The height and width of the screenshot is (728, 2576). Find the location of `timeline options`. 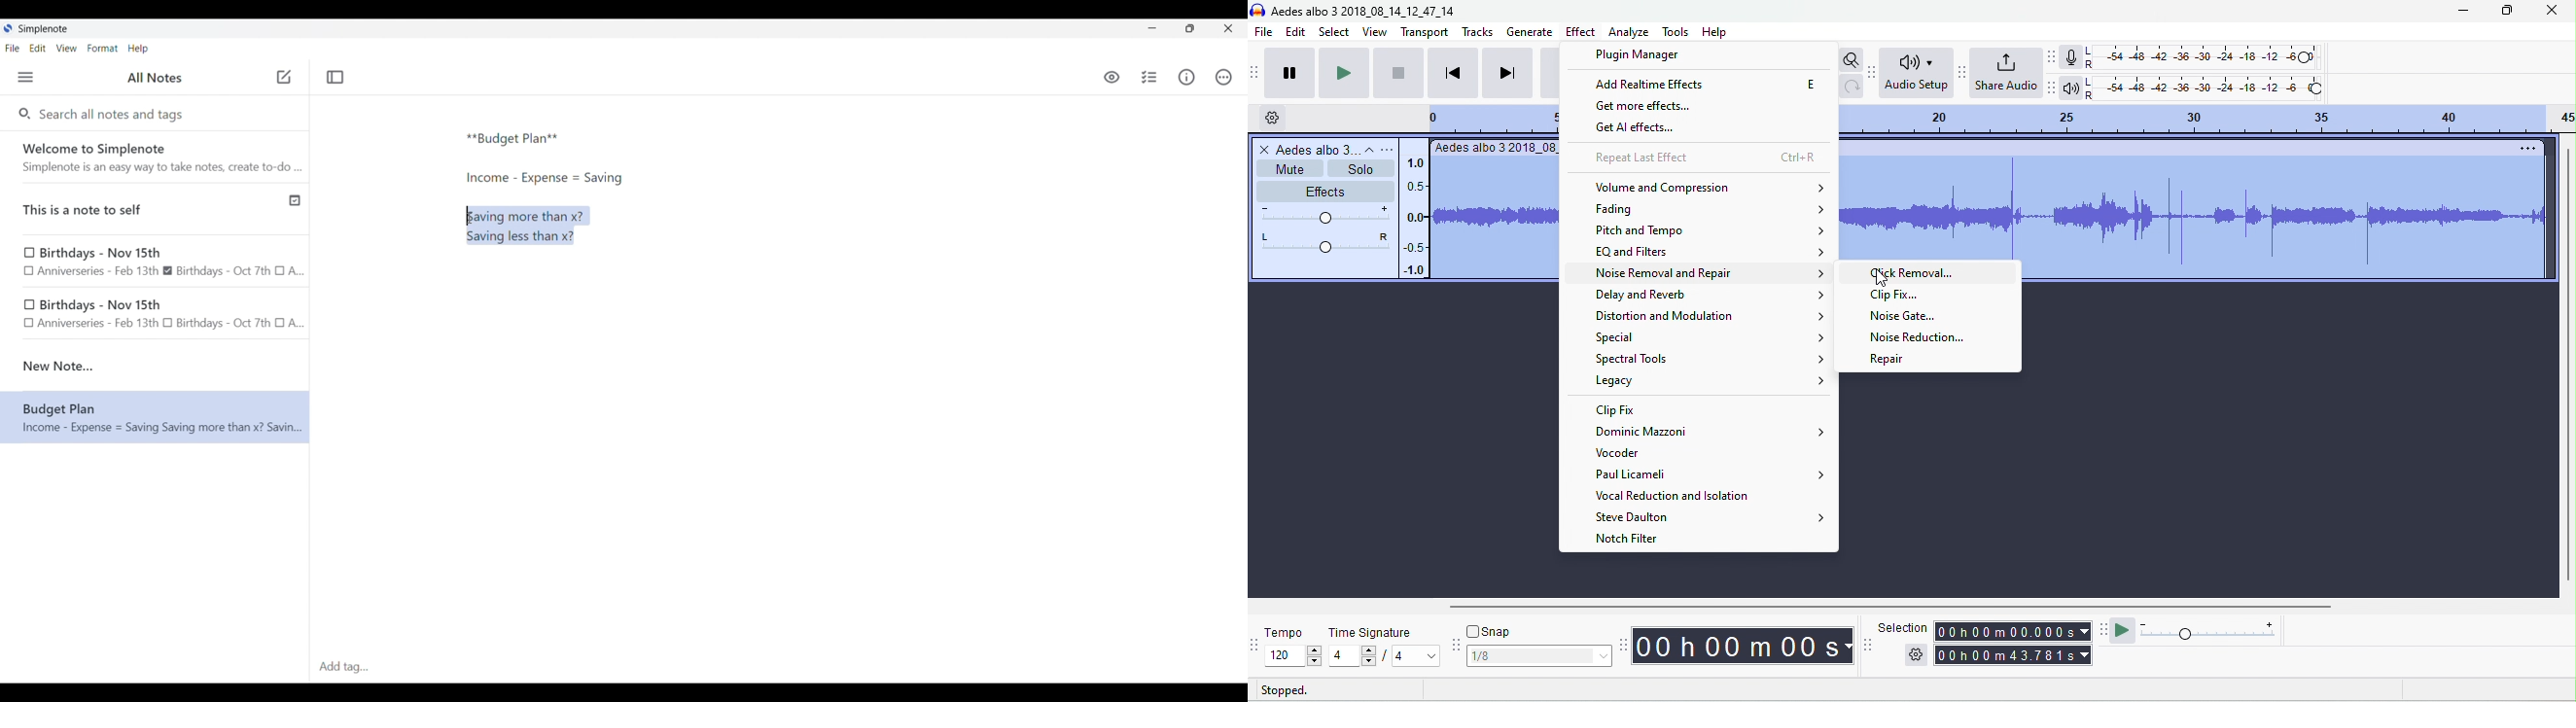

timeline options is located at coordinates (1272, 117).